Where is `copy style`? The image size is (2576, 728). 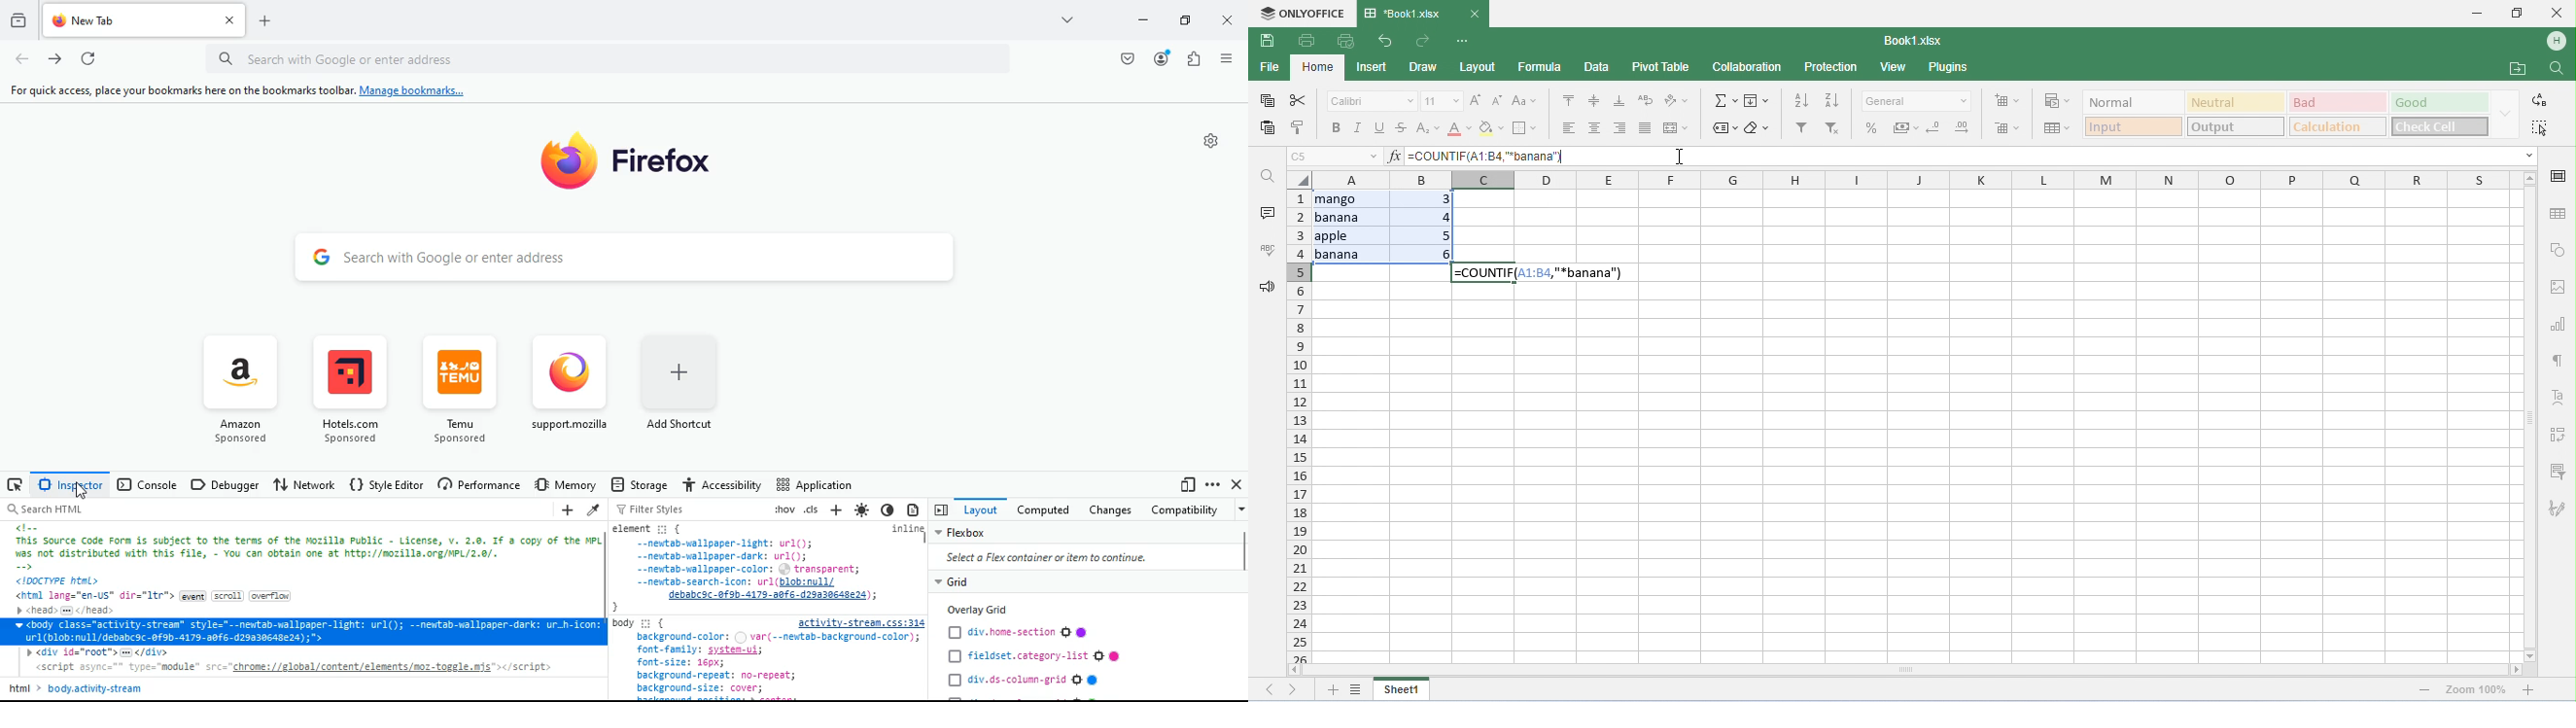 copy style is located at coordinates (1300, 125).